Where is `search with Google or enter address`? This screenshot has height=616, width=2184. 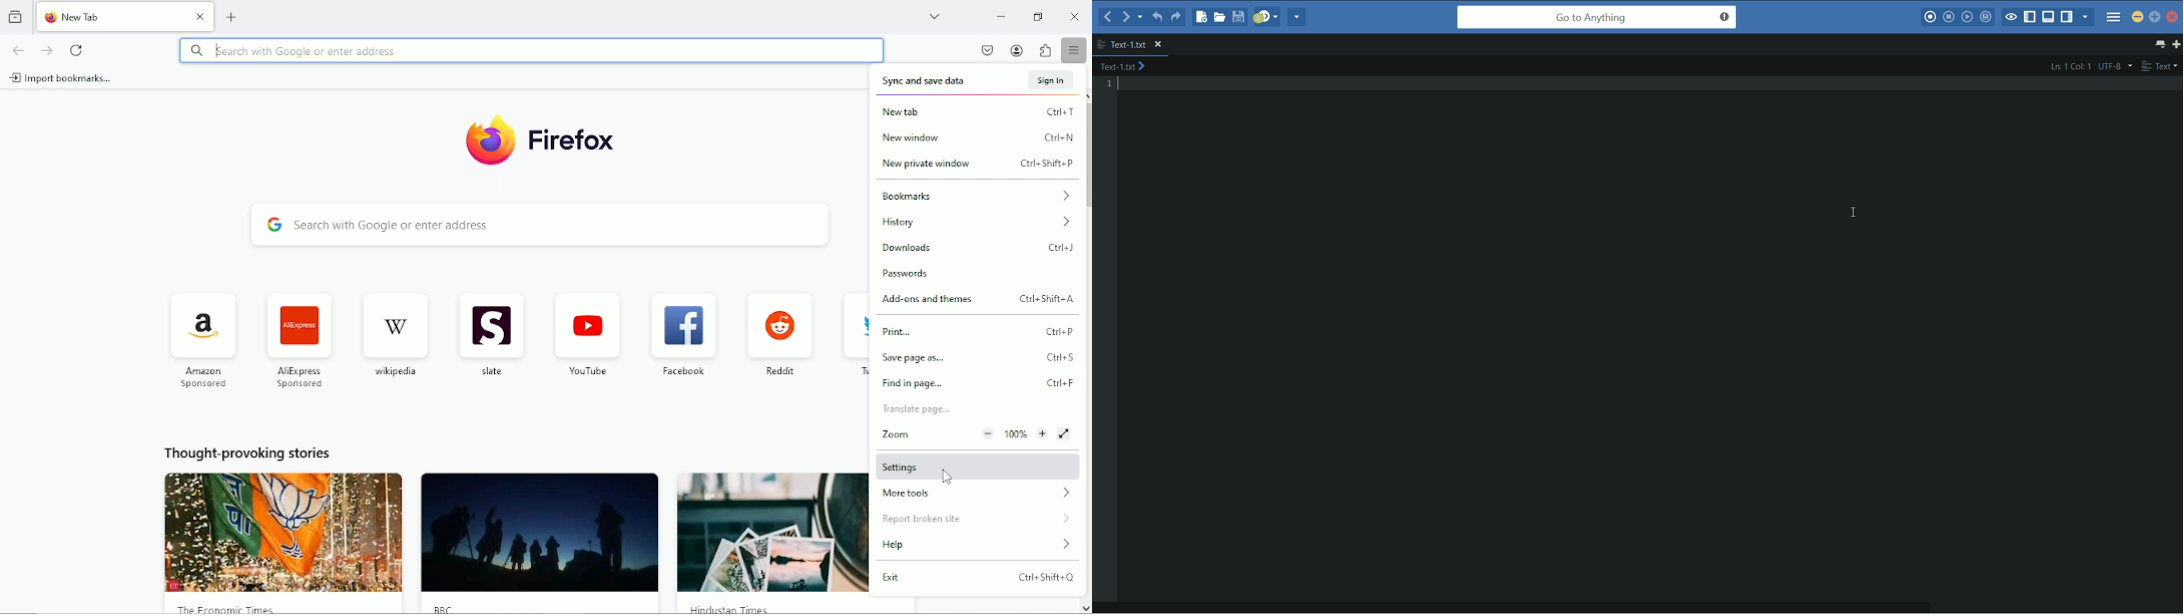 search with Google or enter address is located at coordinates (530, 51).